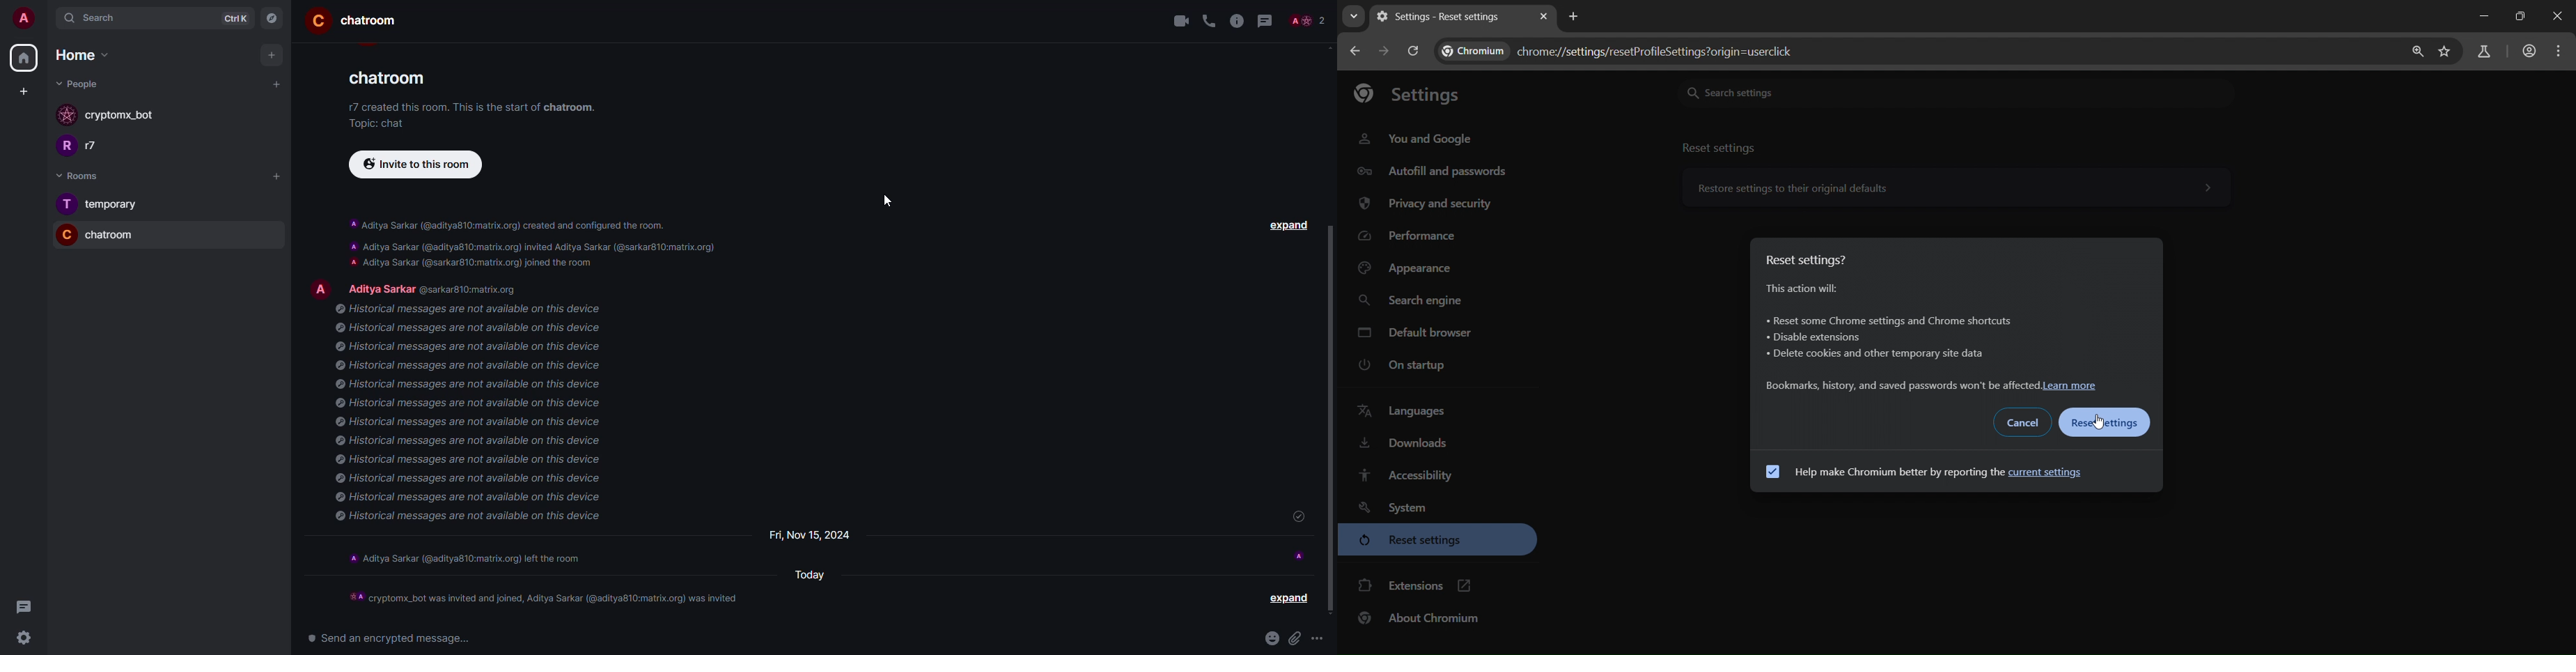 The image size is (2576, 672). Describe the element at coordinates (2524, 16) in the screenshot. I see `Maximize` at that location.